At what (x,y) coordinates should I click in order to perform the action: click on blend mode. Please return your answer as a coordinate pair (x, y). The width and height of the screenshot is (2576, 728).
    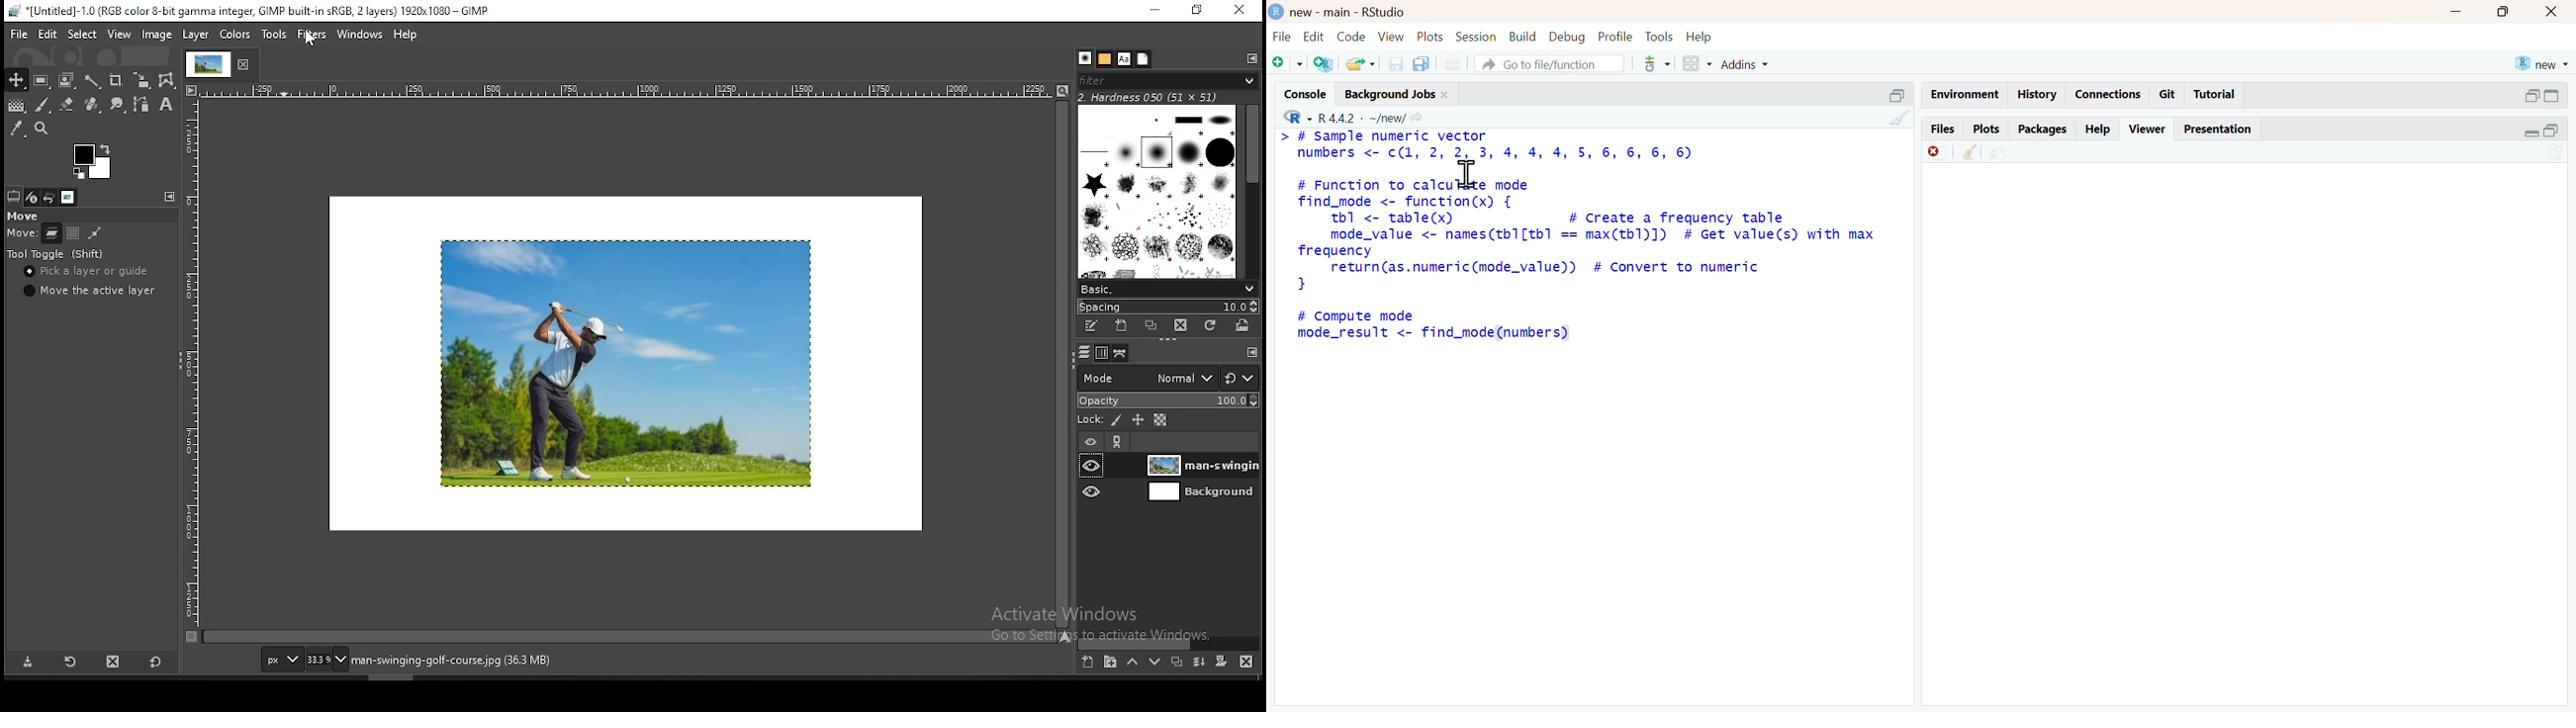
    Looking at the image, I should click on (1145, 378).